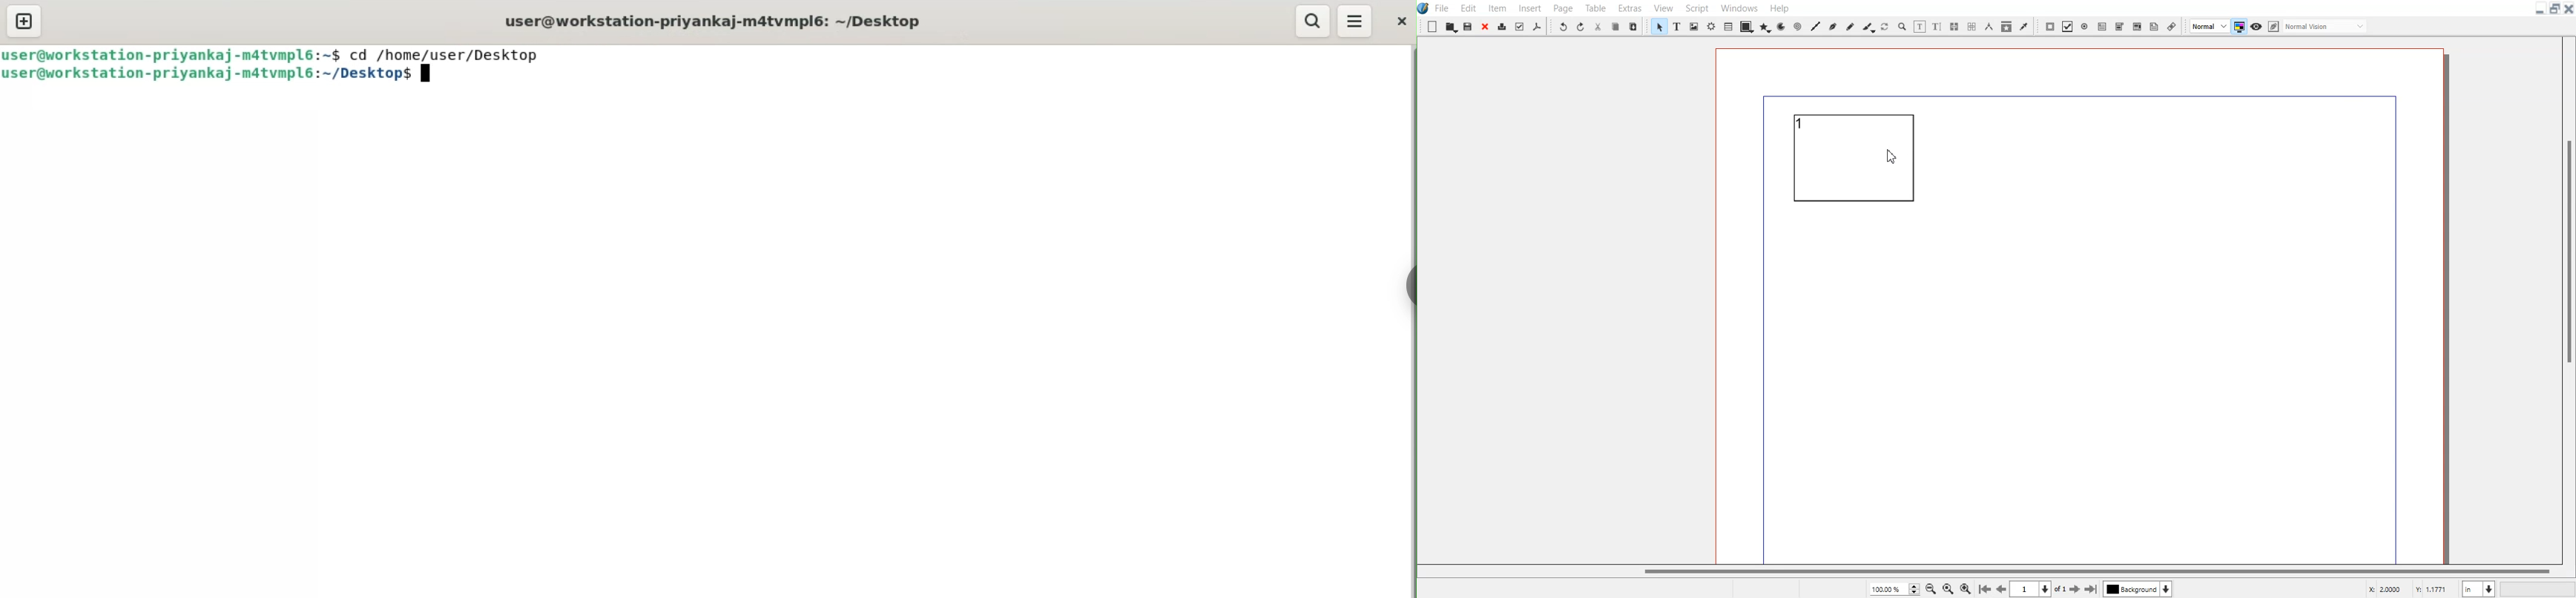 The image size is (2576, 616). Describe the element at coordinates (1984, 590) in the screenshot. I see `Go to first Page` at that location.